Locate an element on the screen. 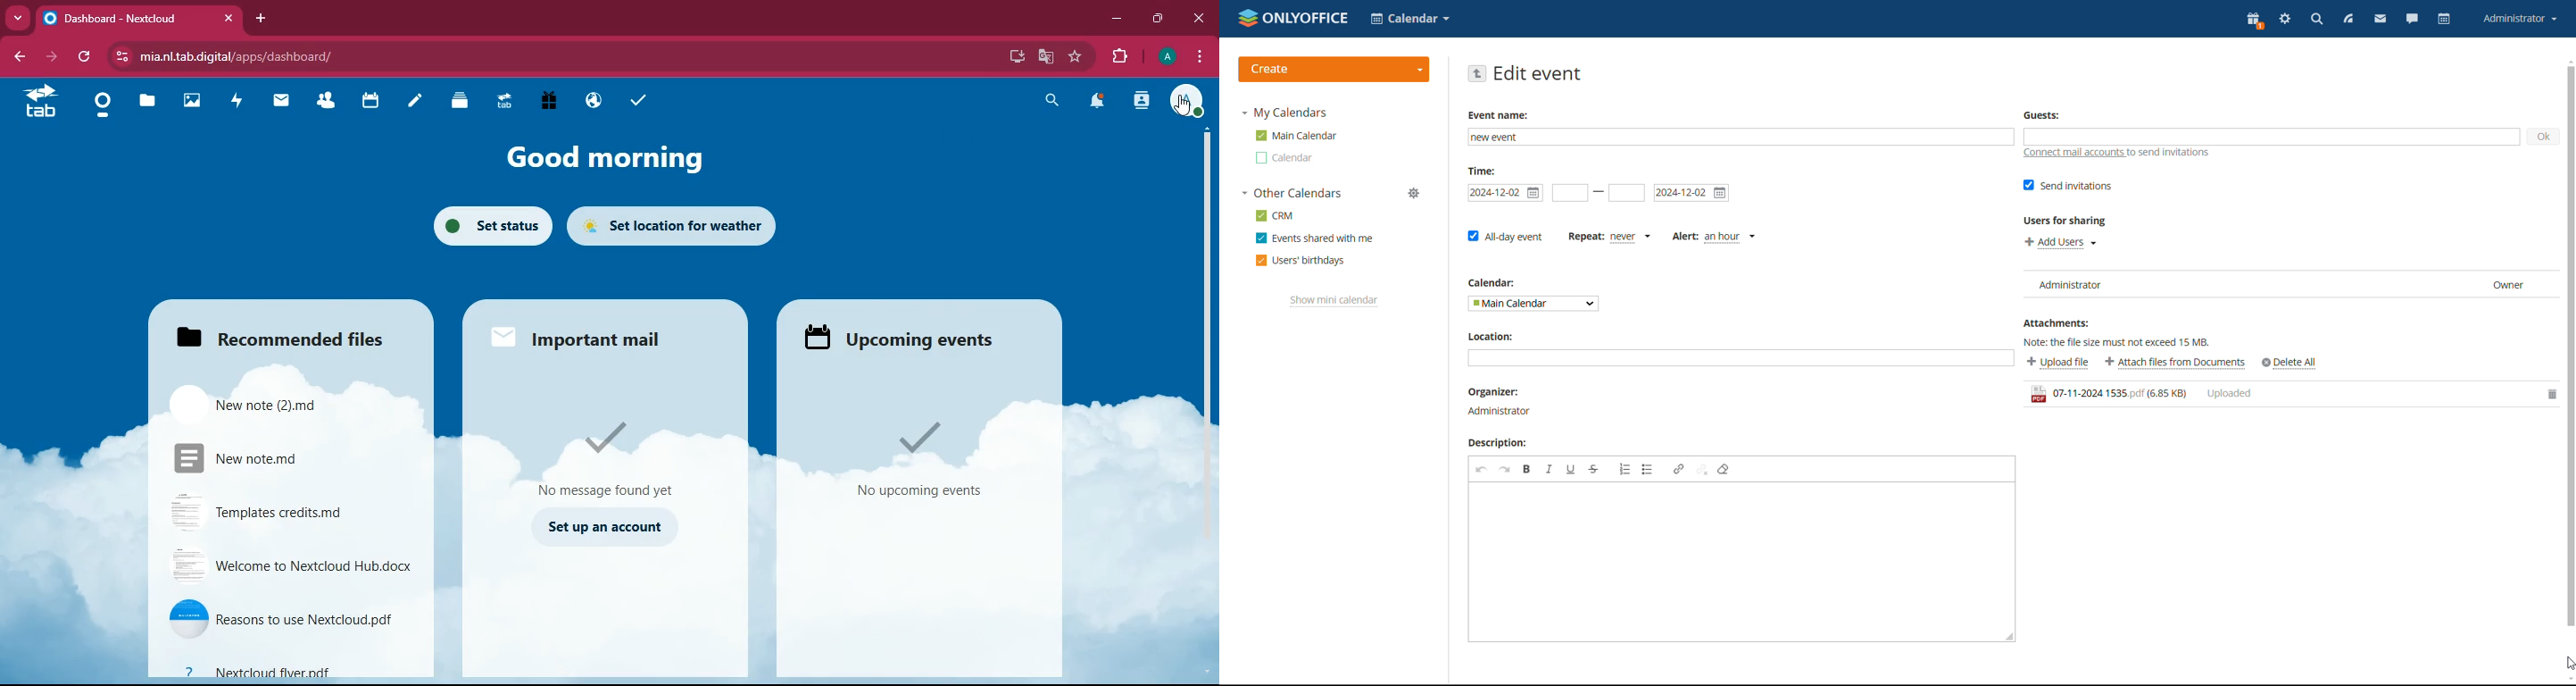 The image size is (2576, 700). forward is located at coordinates (54, 59).